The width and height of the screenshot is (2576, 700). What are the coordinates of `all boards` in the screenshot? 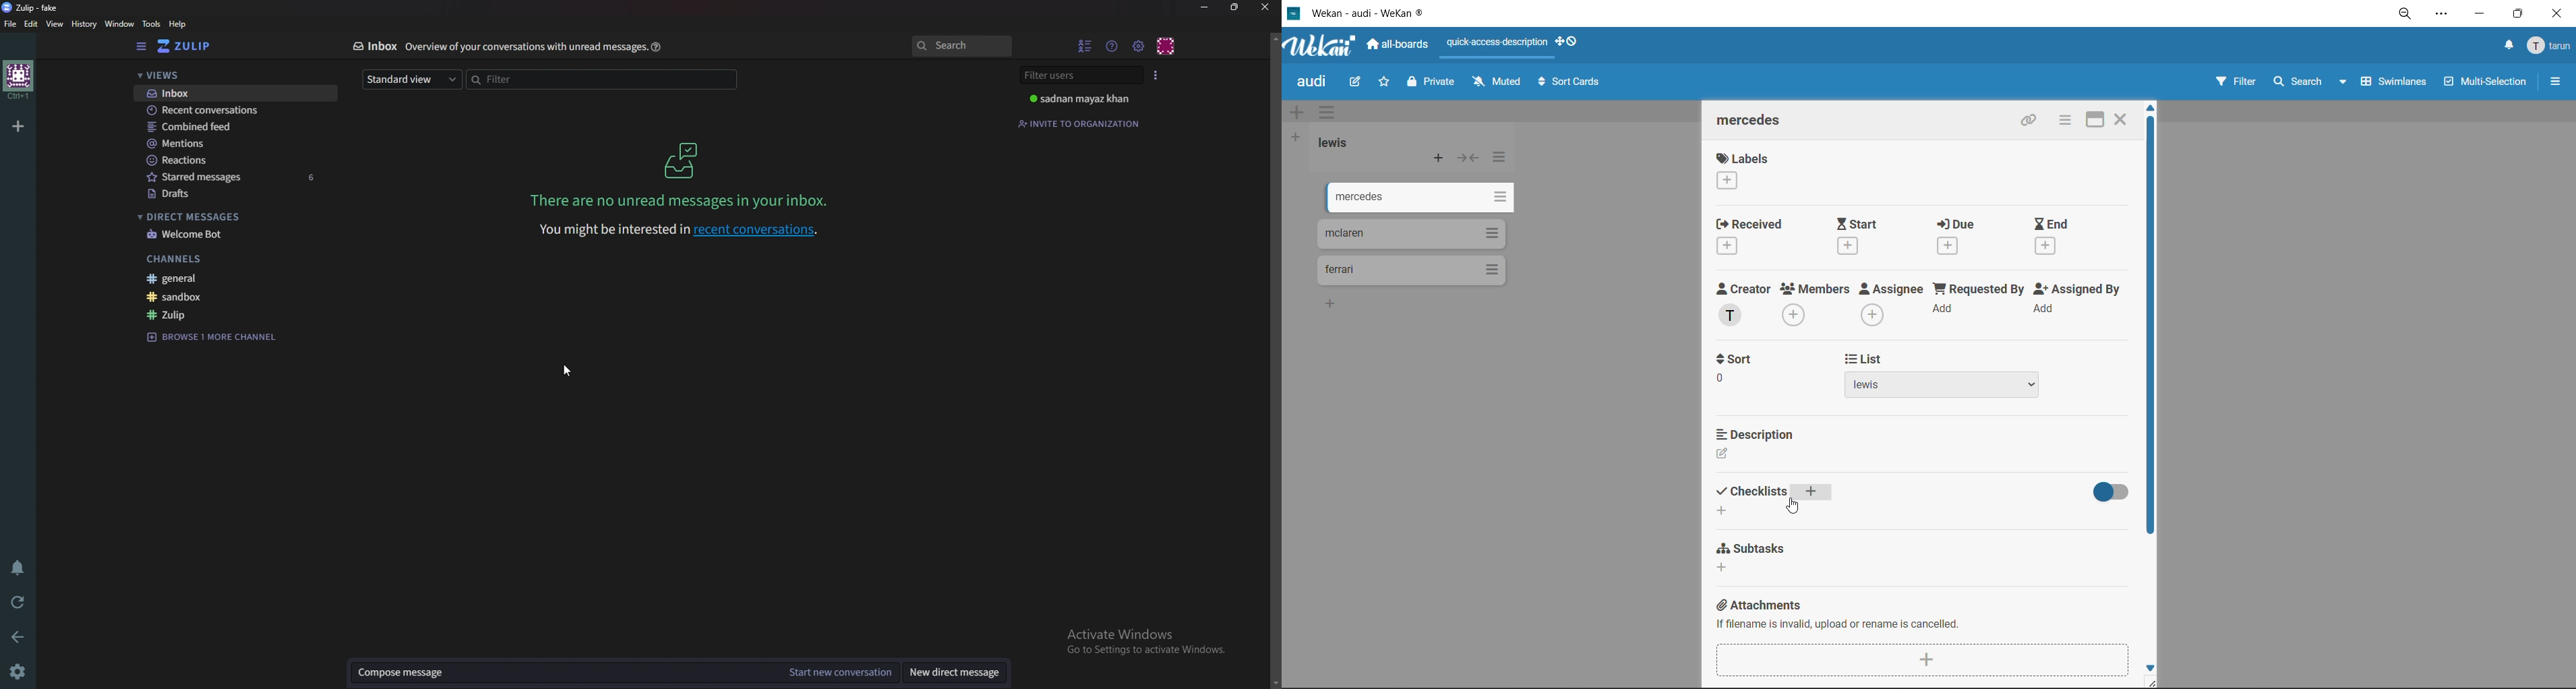 It's located at (1400, 47).